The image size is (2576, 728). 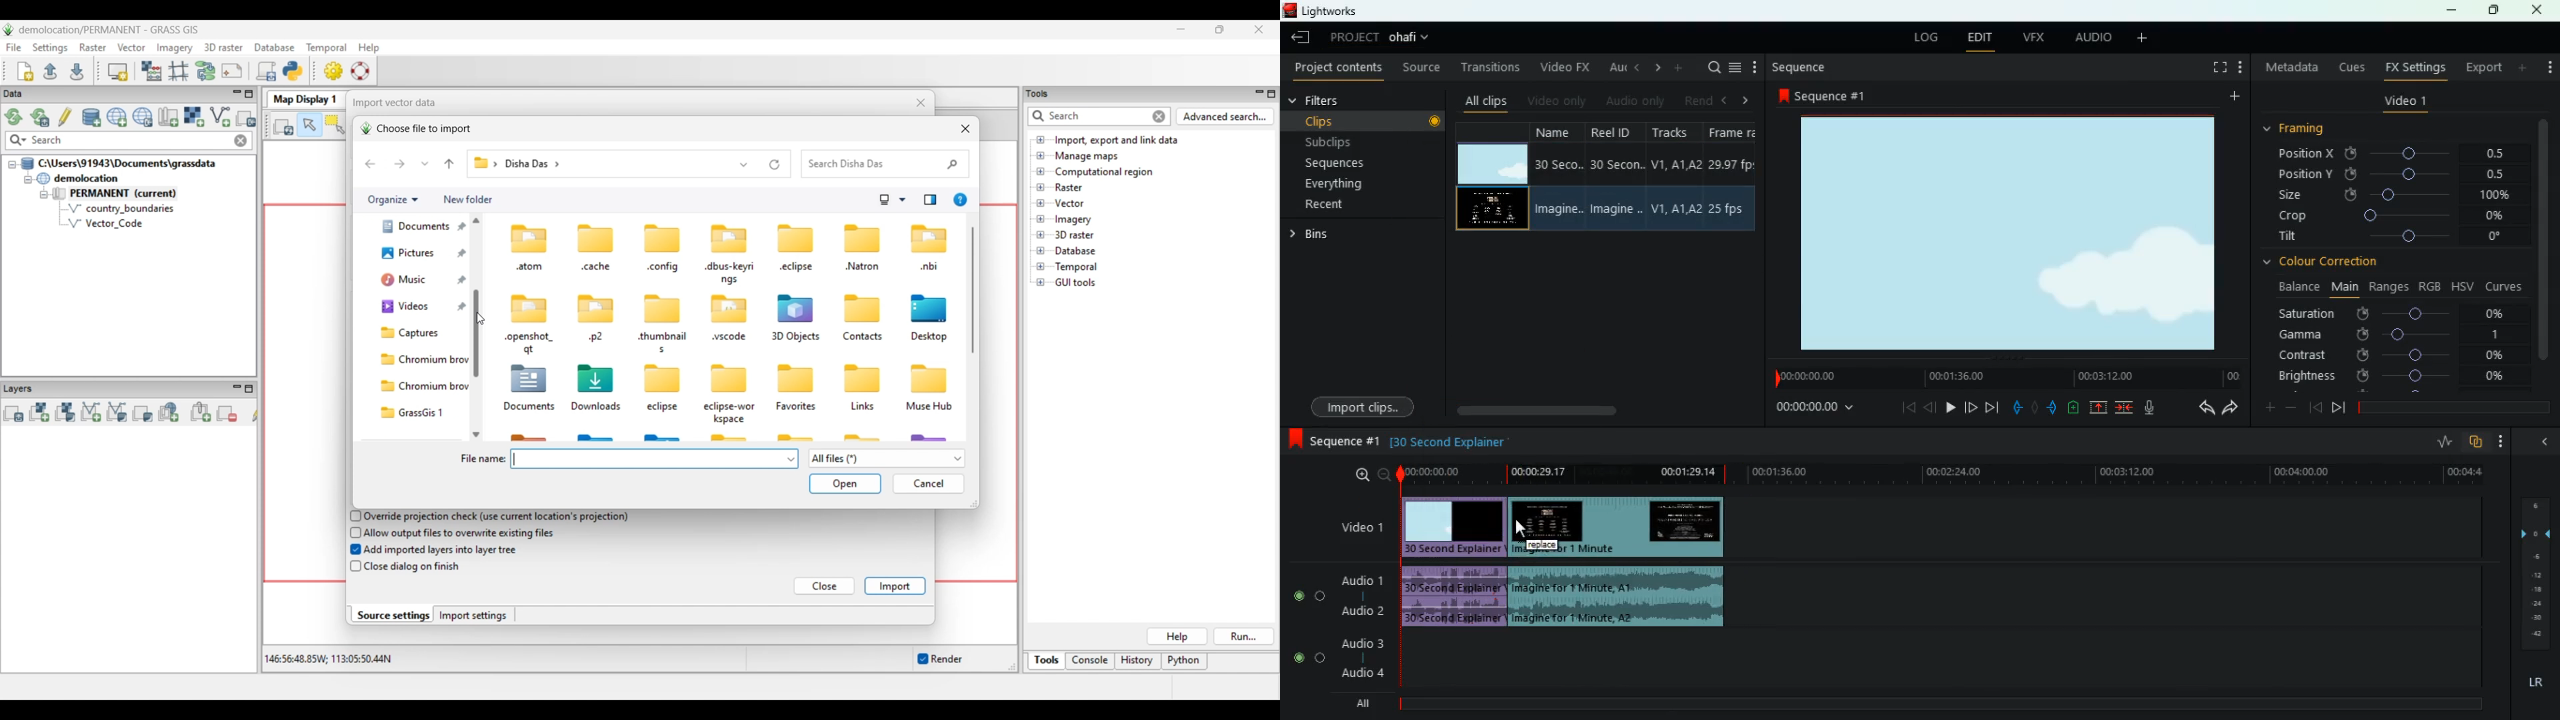 I want to click on name, so click(x=1559, y=178).